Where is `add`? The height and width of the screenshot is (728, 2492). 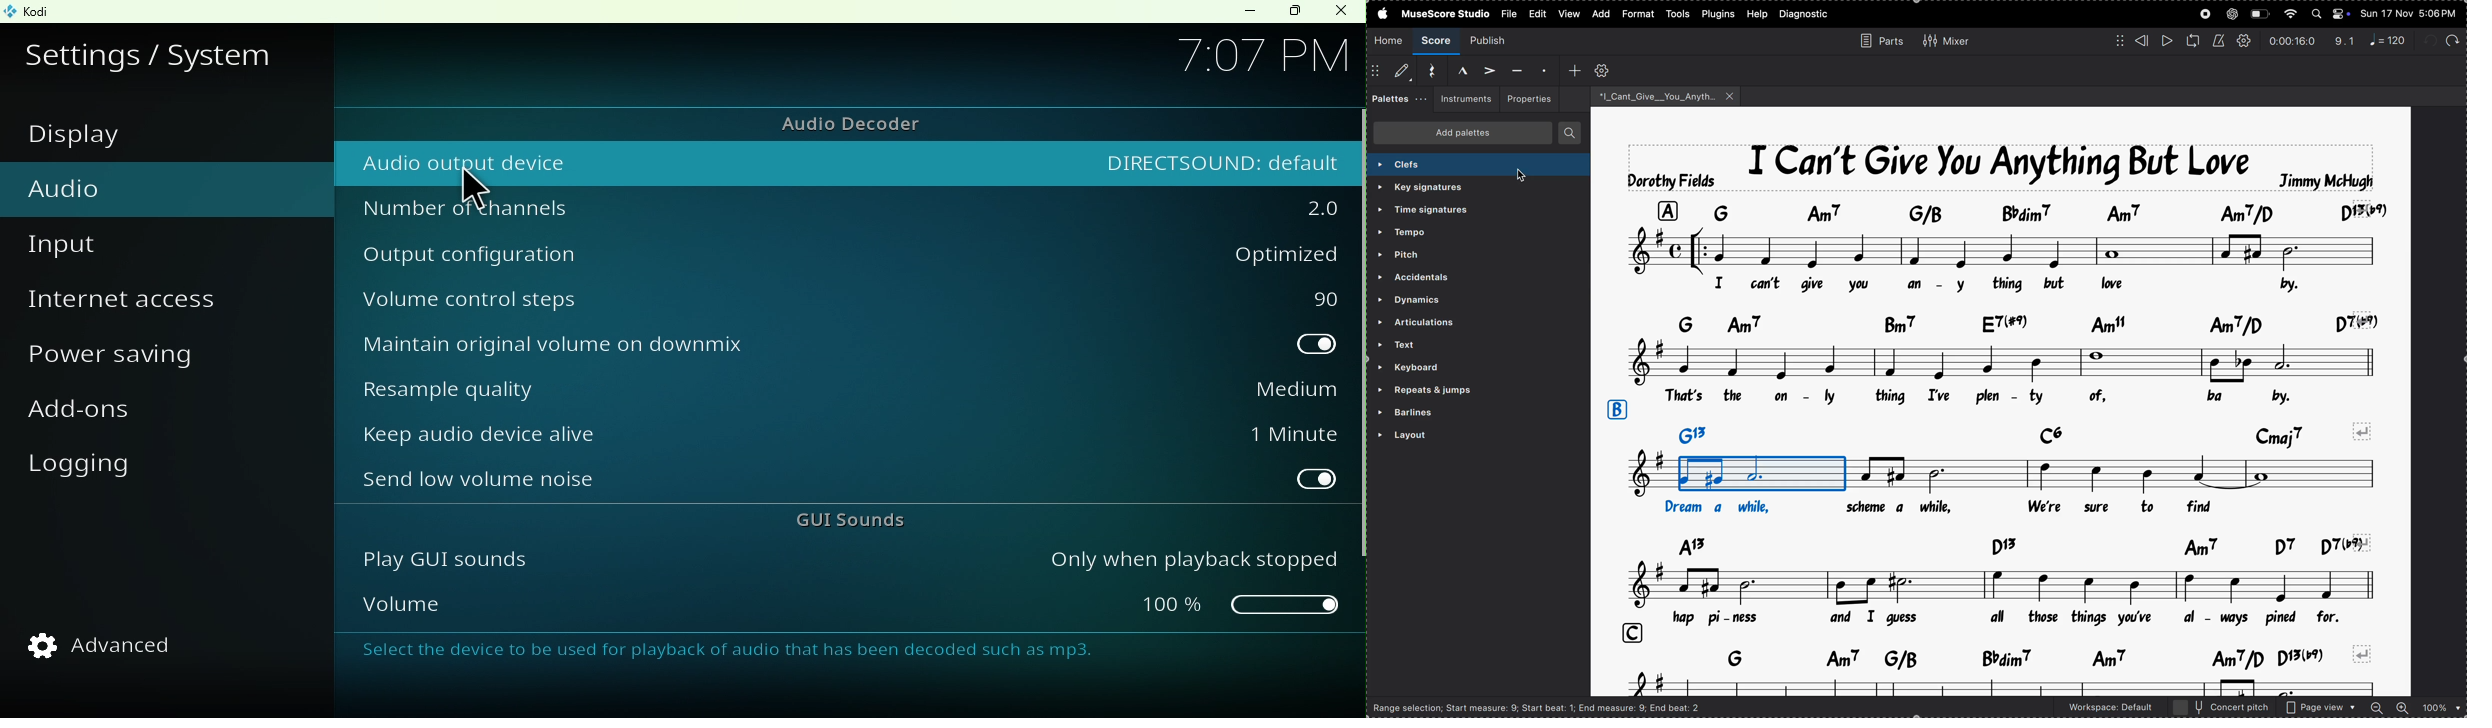 add is located at coordinates (1599, 14).